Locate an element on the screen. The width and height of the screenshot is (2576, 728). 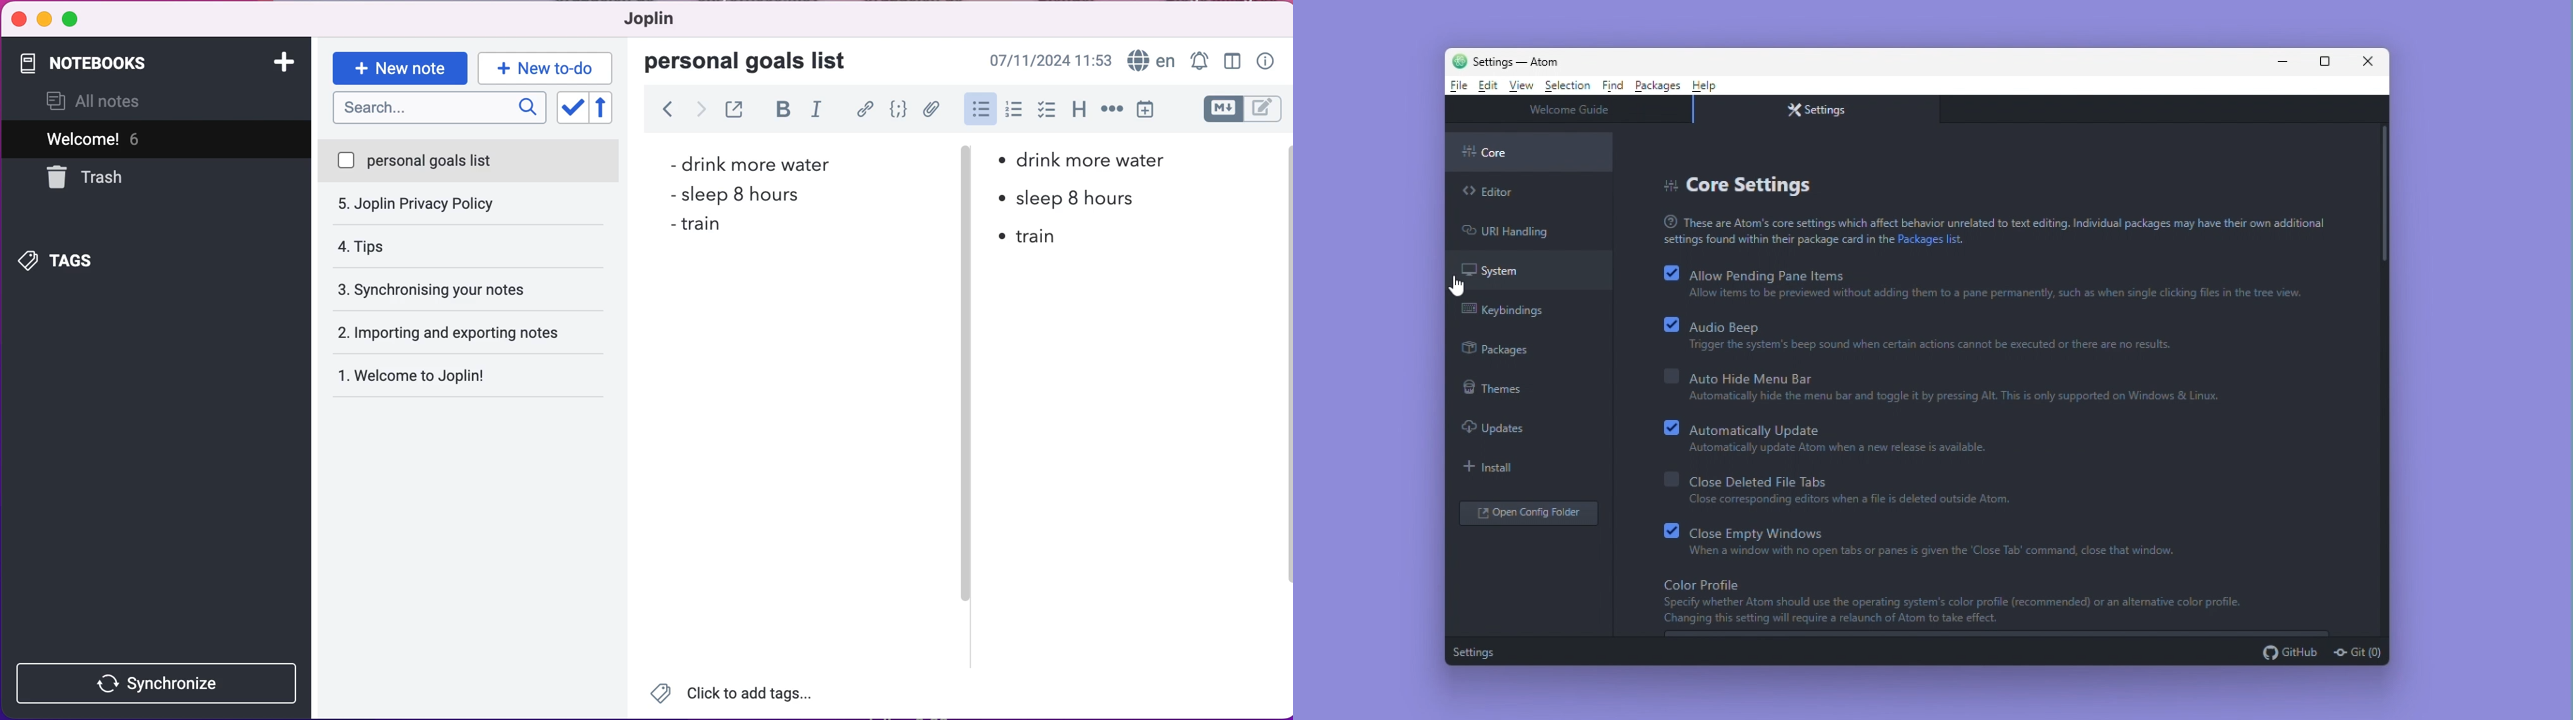
forward is located at coordinates (702, 112).